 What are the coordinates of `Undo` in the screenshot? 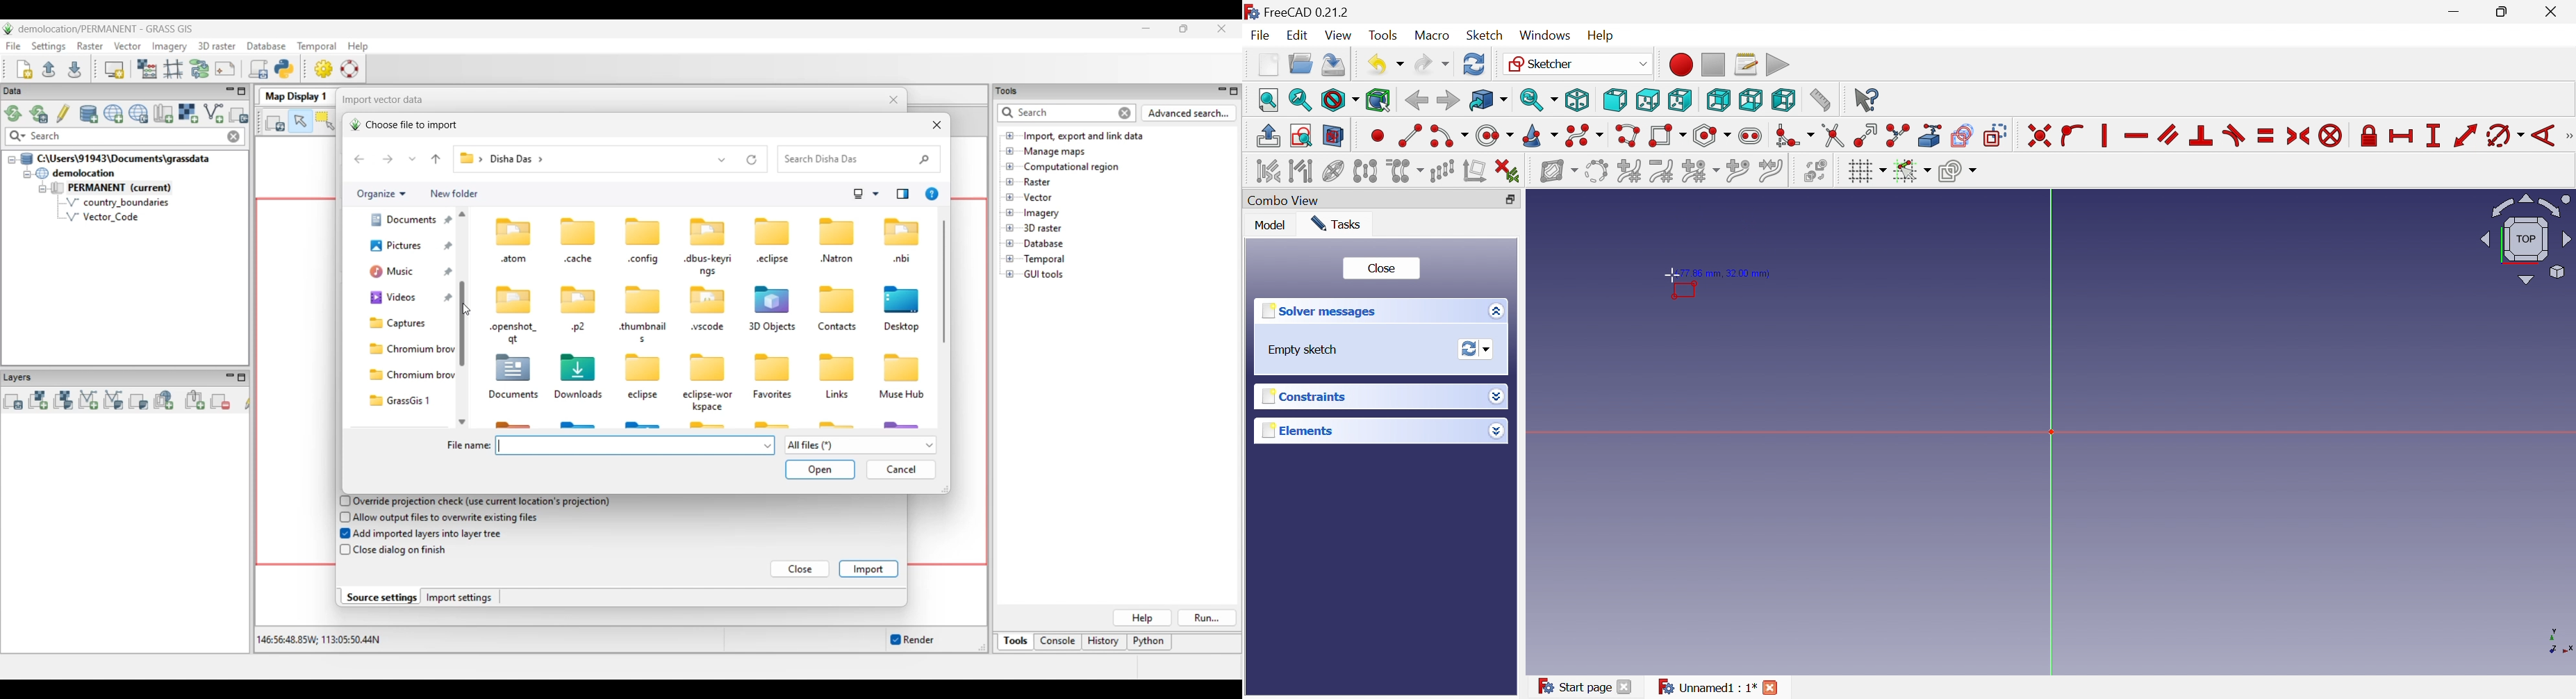 It's located at (1384, 65).